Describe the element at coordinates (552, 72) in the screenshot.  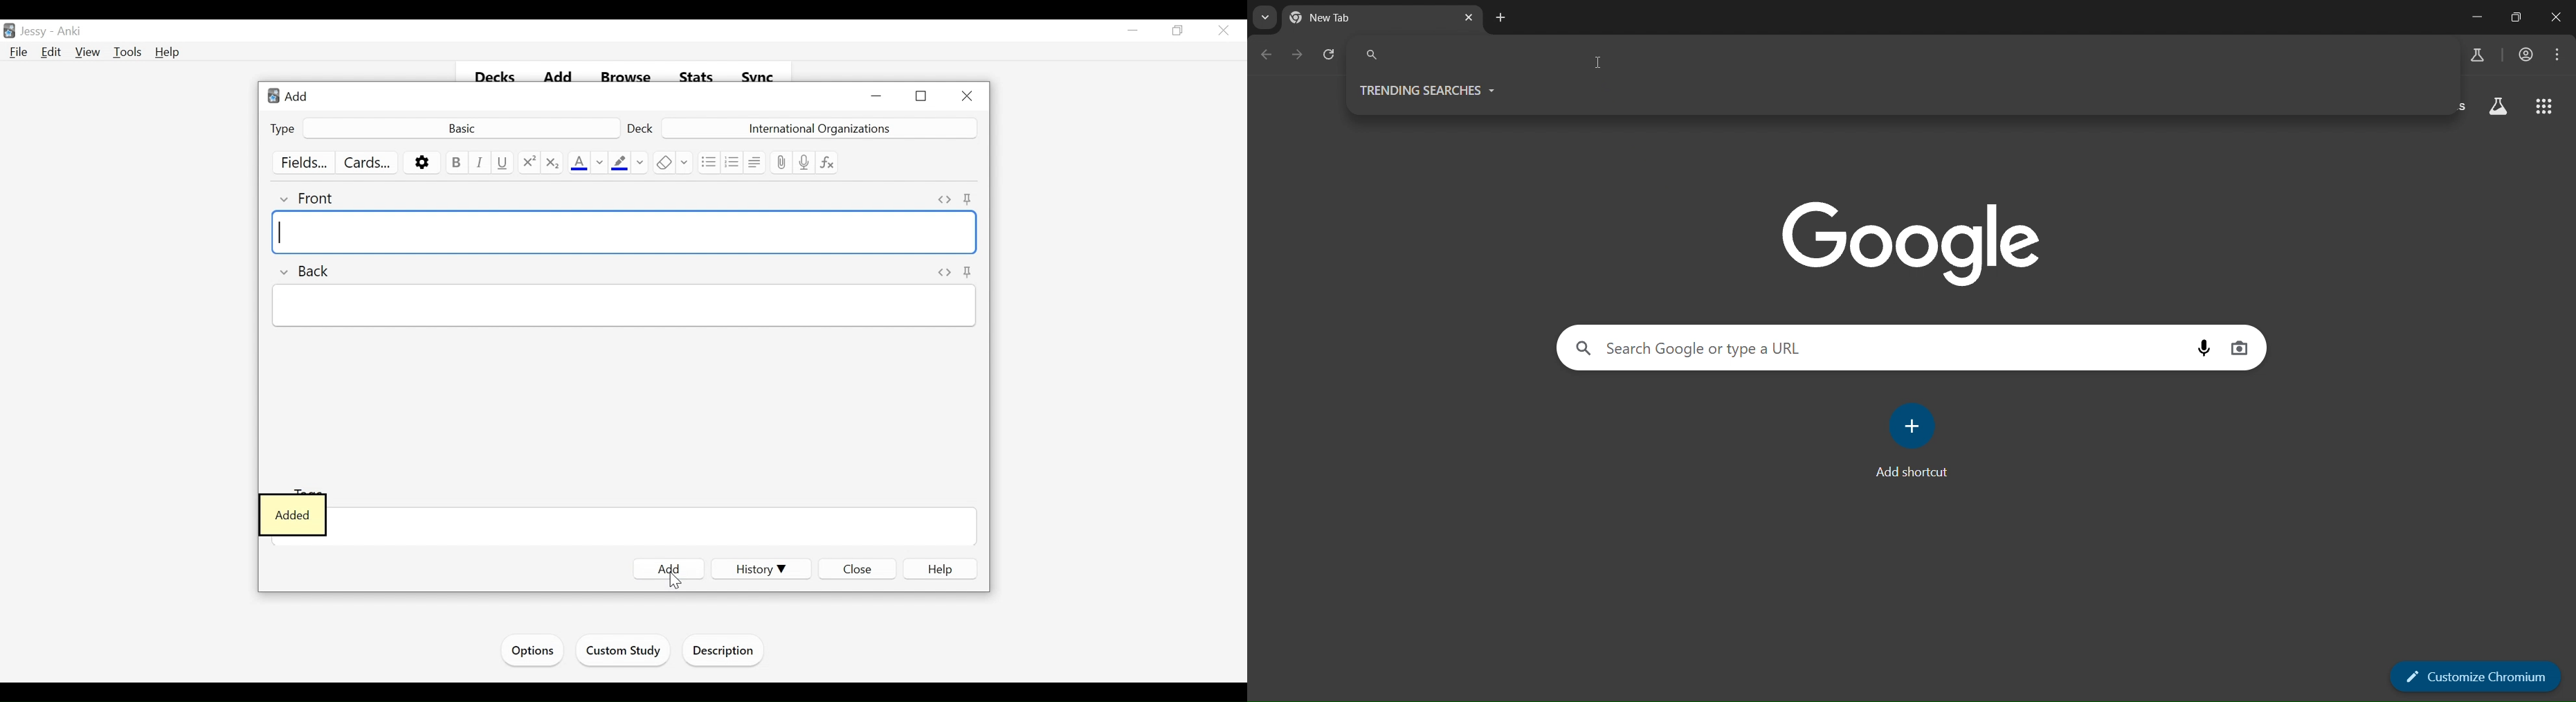
I see `add` at that location.